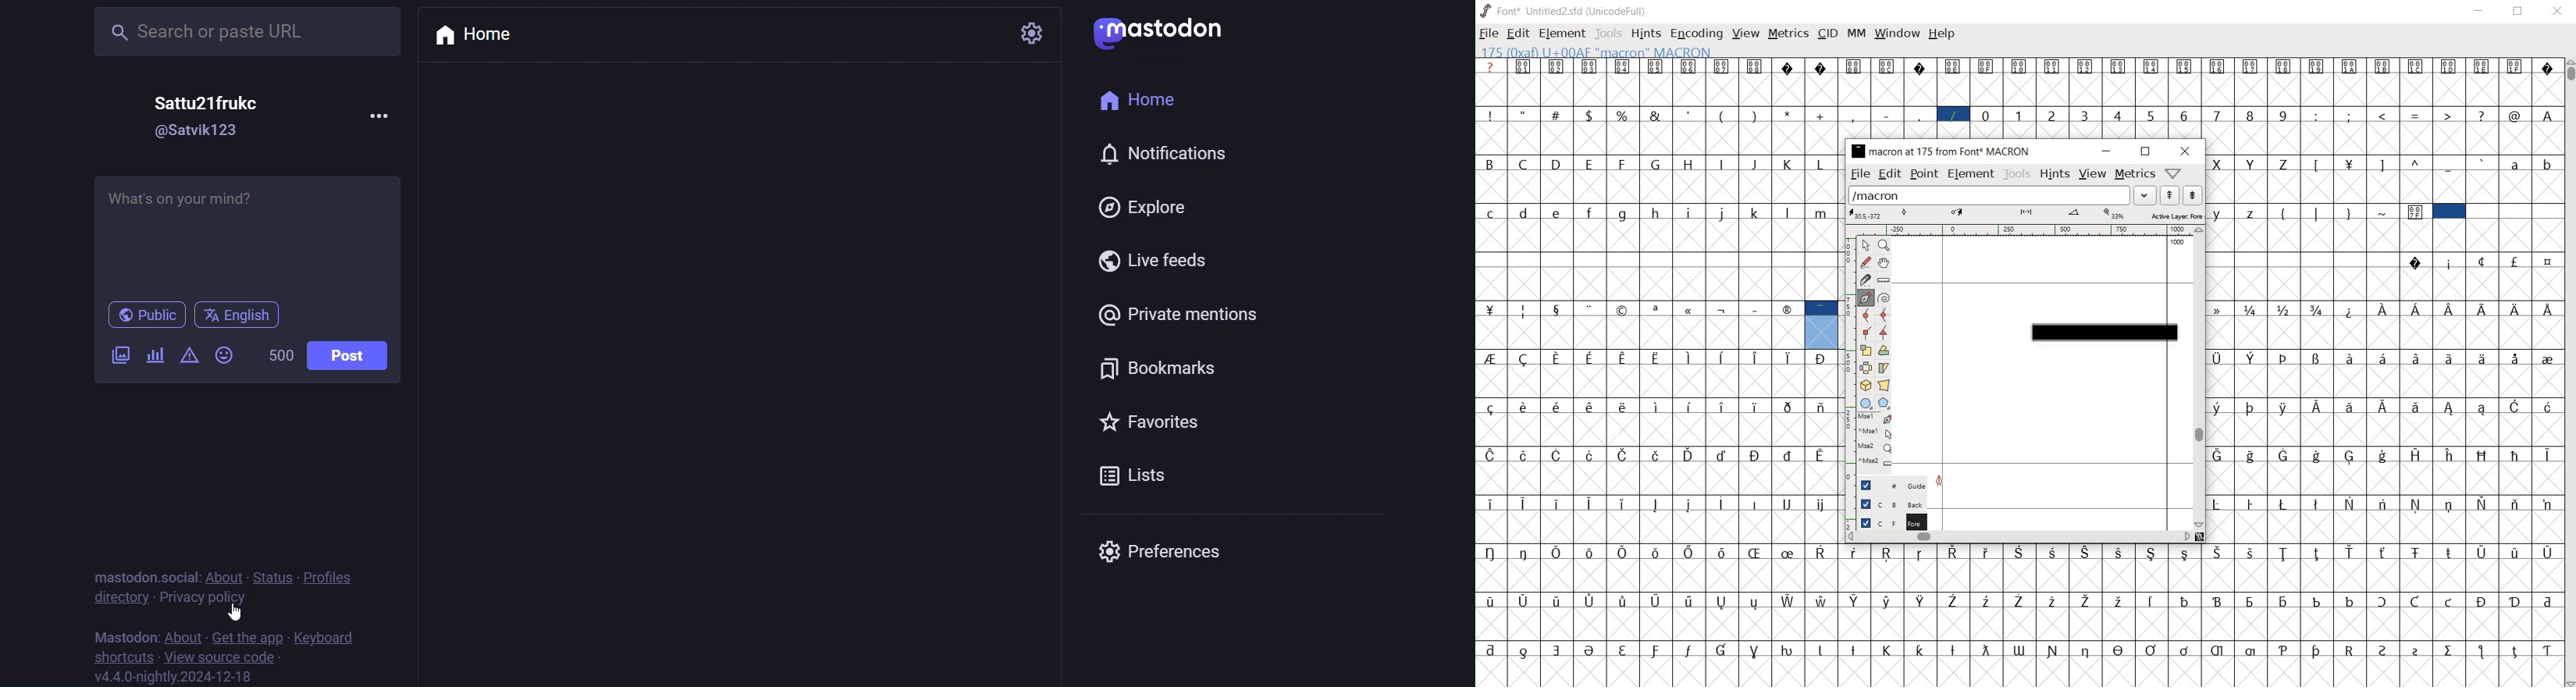 The width and height of the screenshot is (2576, 700). I want to click on Symbol, so click(2284, 406).